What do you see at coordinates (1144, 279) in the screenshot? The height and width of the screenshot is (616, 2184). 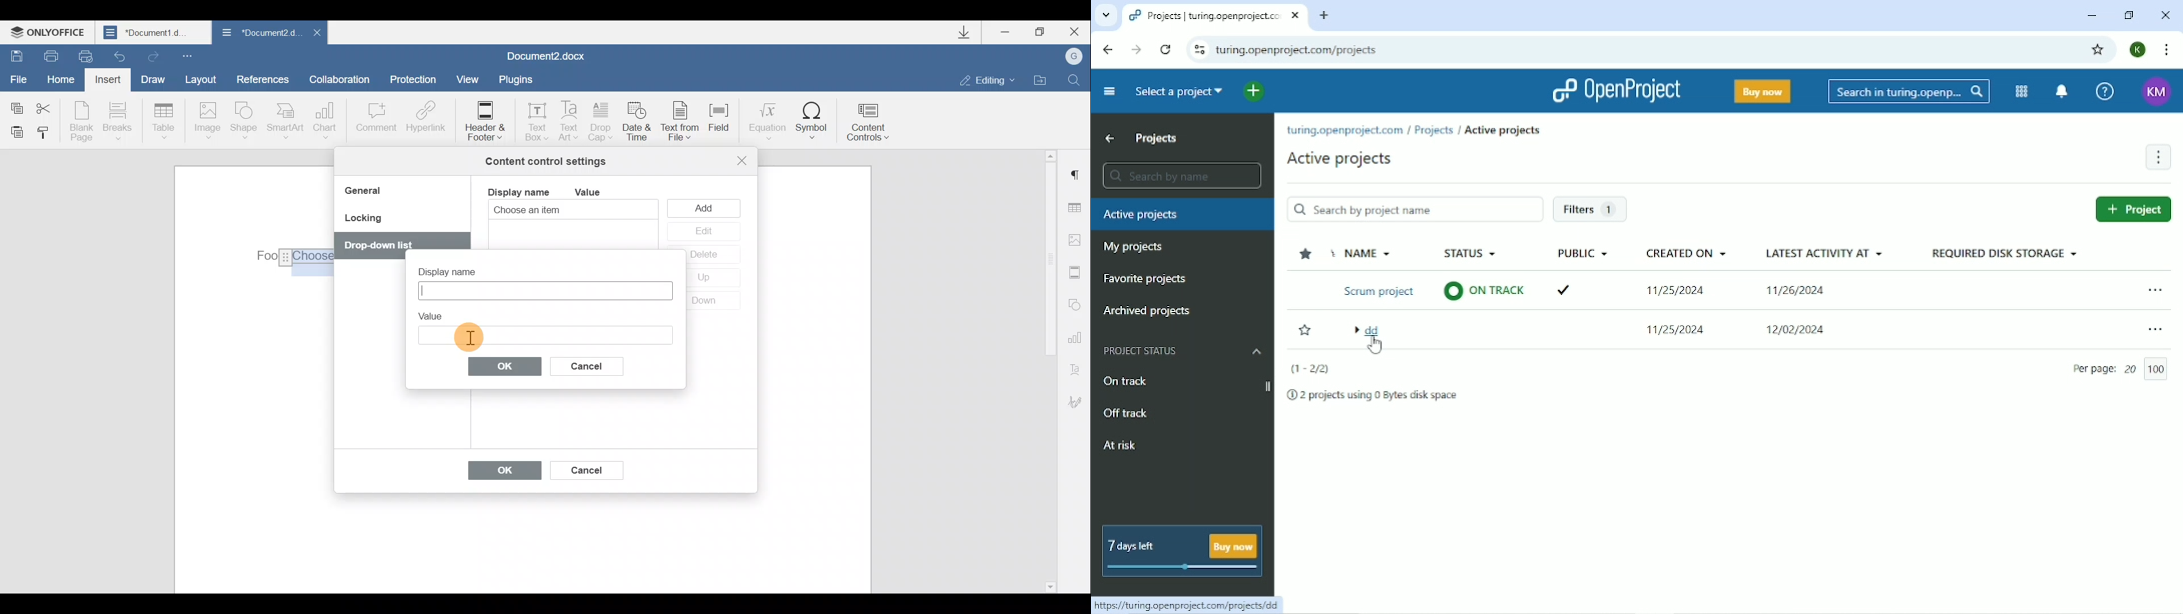 I see `Favorite projects` at bounding box center [1144, 279].